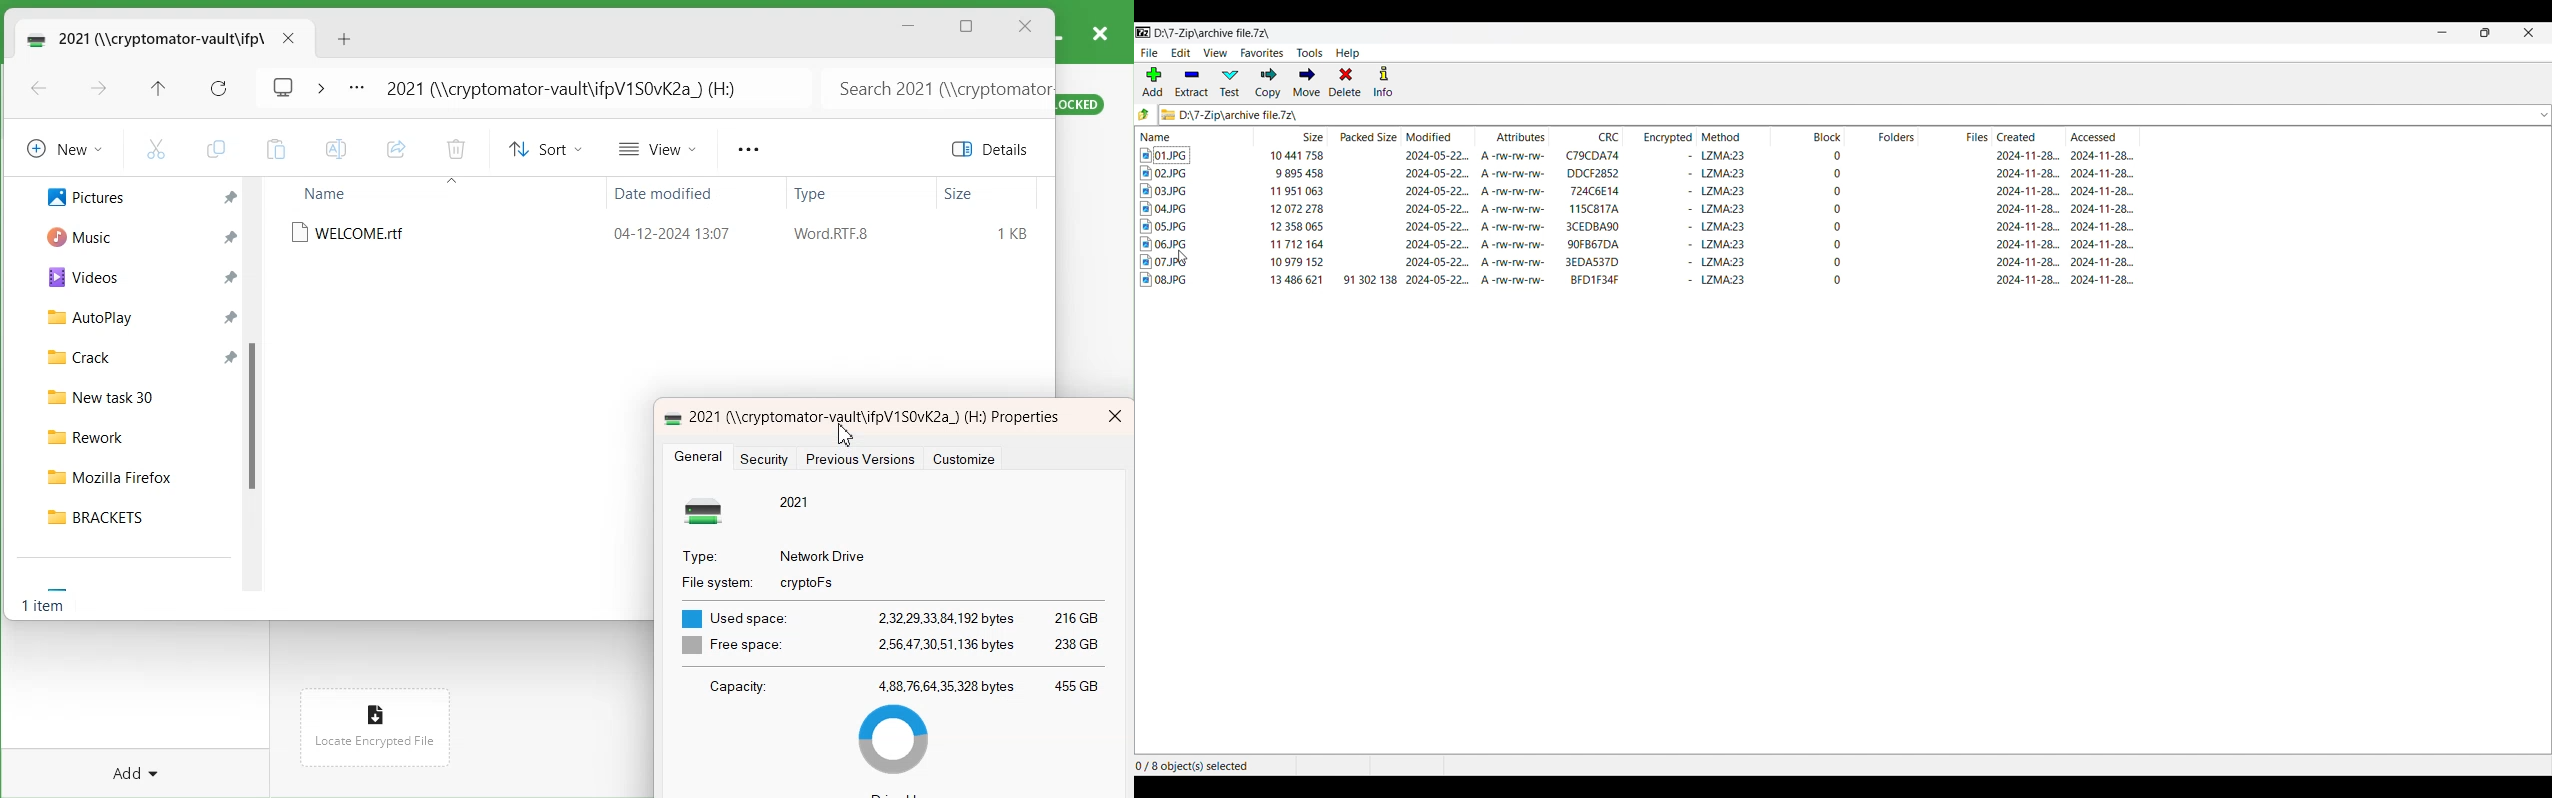 The height and width of the screenshot is (812, 2576). Describe the element at coordinates (1594, 279) in the screenshot. I see `CRC` at that location.